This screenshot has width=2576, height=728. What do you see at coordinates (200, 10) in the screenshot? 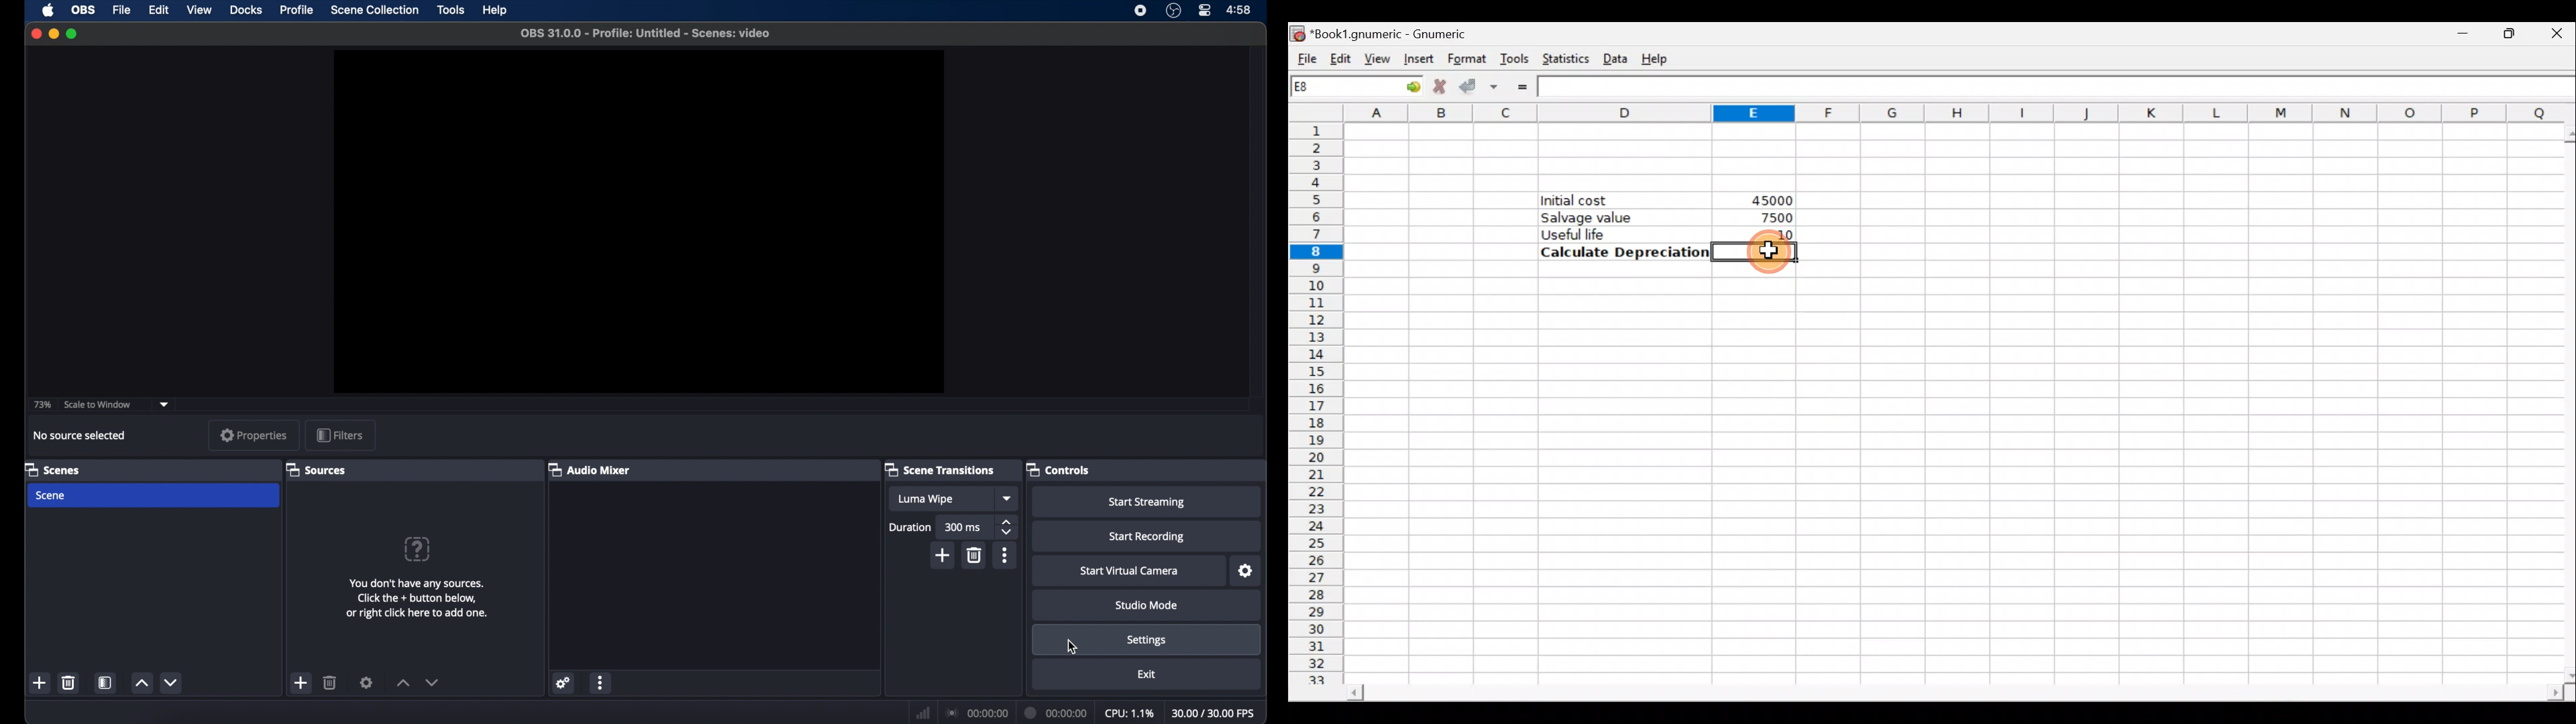
I see `view` at bounding box center [200, 10].